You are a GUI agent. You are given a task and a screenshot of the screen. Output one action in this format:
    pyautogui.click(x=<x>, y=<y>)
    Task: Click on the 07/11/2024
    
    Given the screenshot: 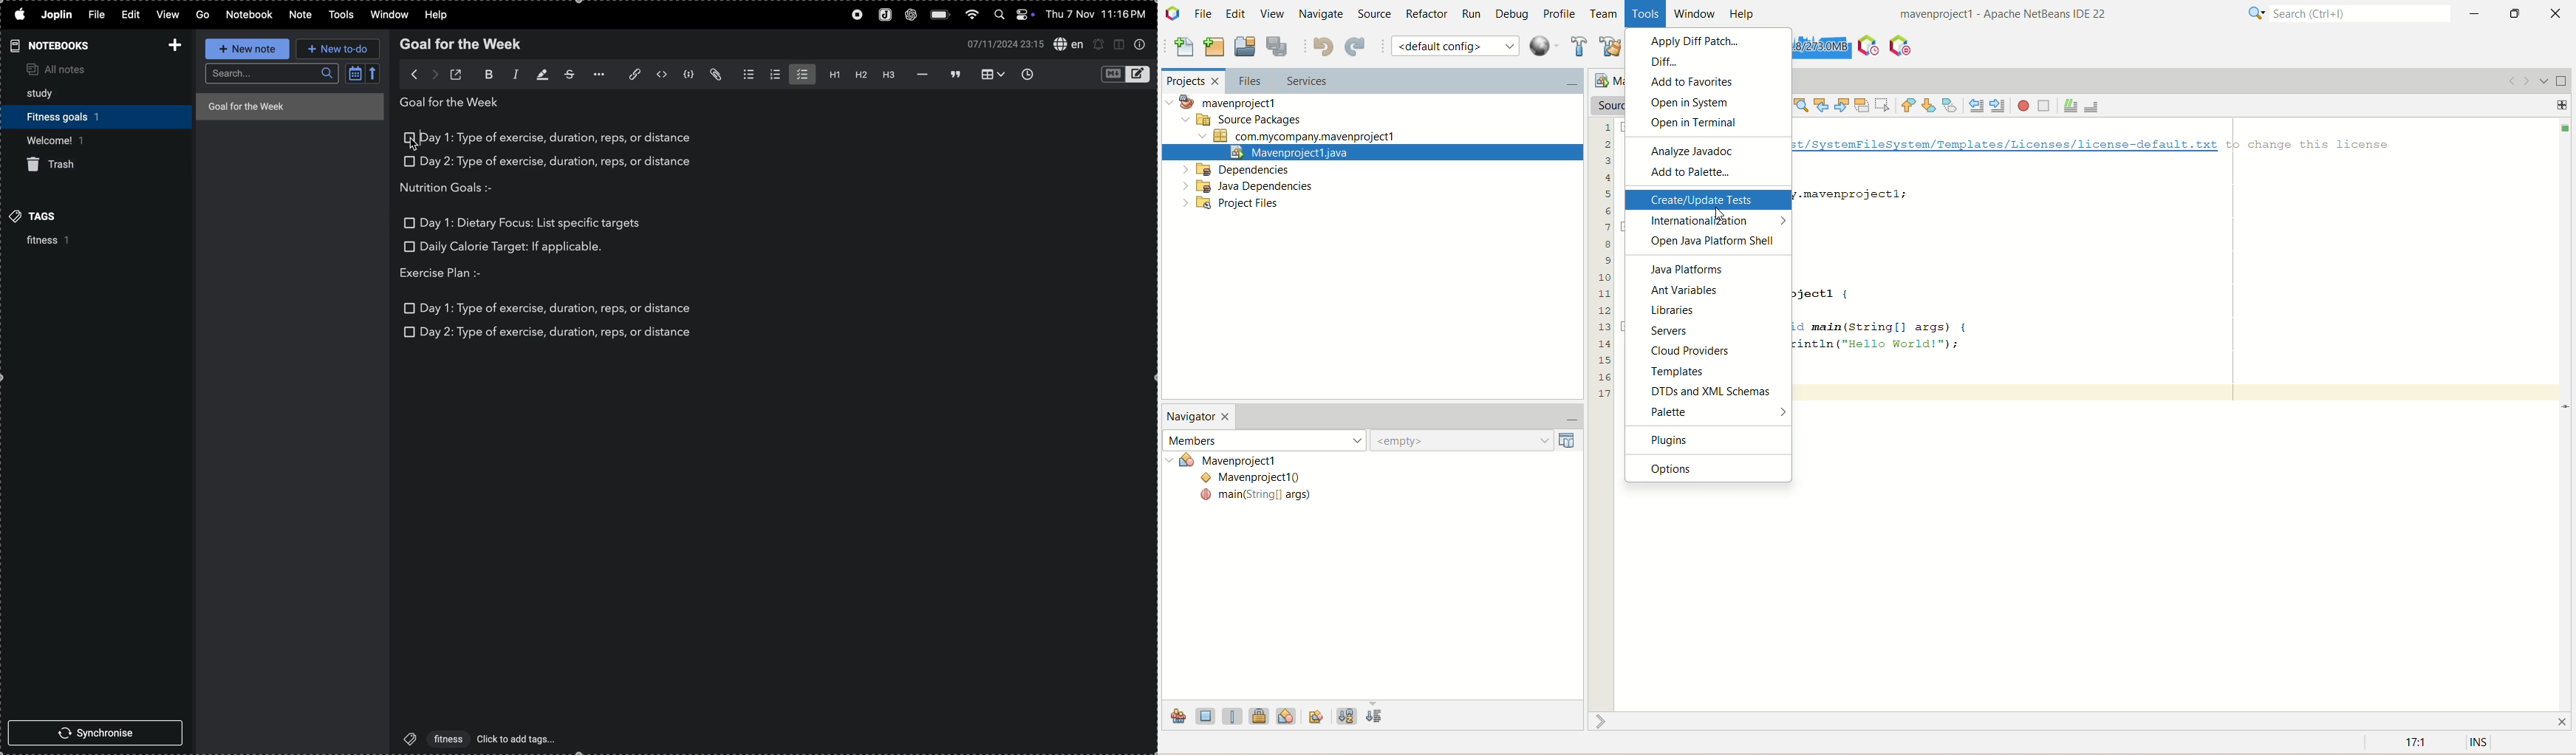 What is the action you would take?
    pyautogui.click(x=1002, y=44)
    